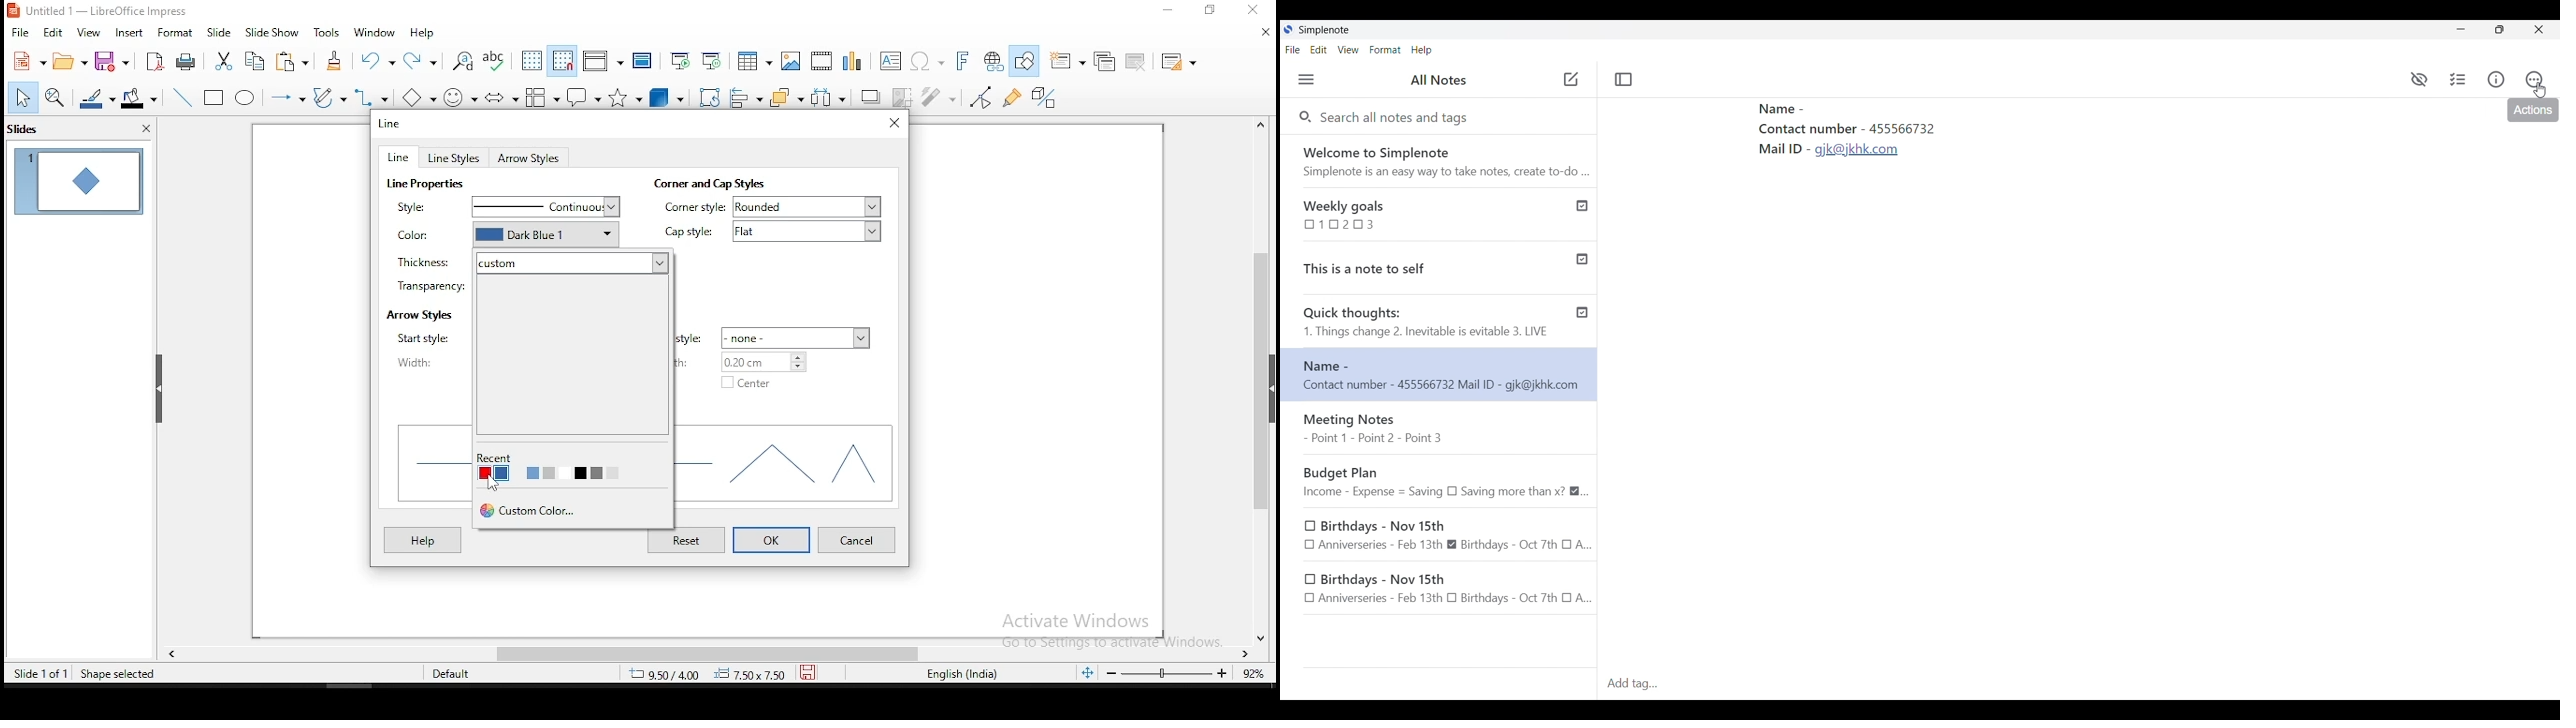  Describe the element at coordinates (1324, 30) in the screenshot. I see `Software name` at that location.